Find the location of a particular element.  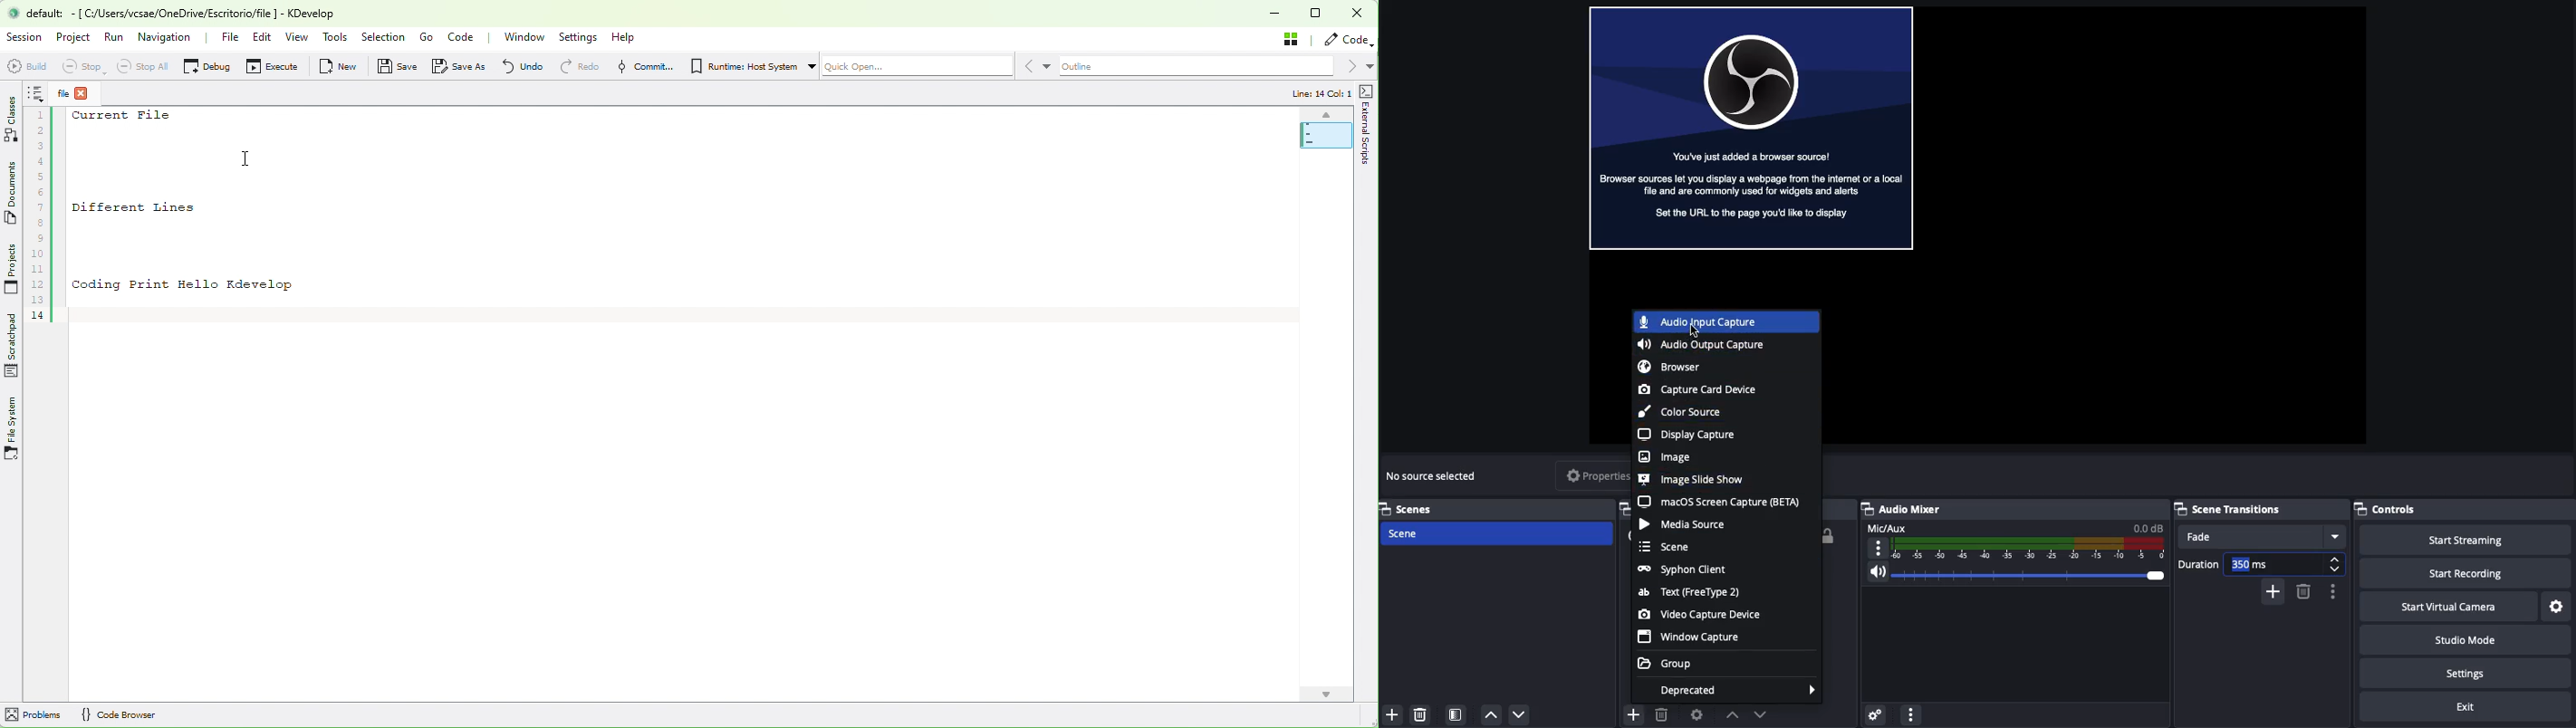

default: - [ C/Users/vcsae/OneDrive/Escritorio/file ] - KDevelop is located at coordinates (182, 13).